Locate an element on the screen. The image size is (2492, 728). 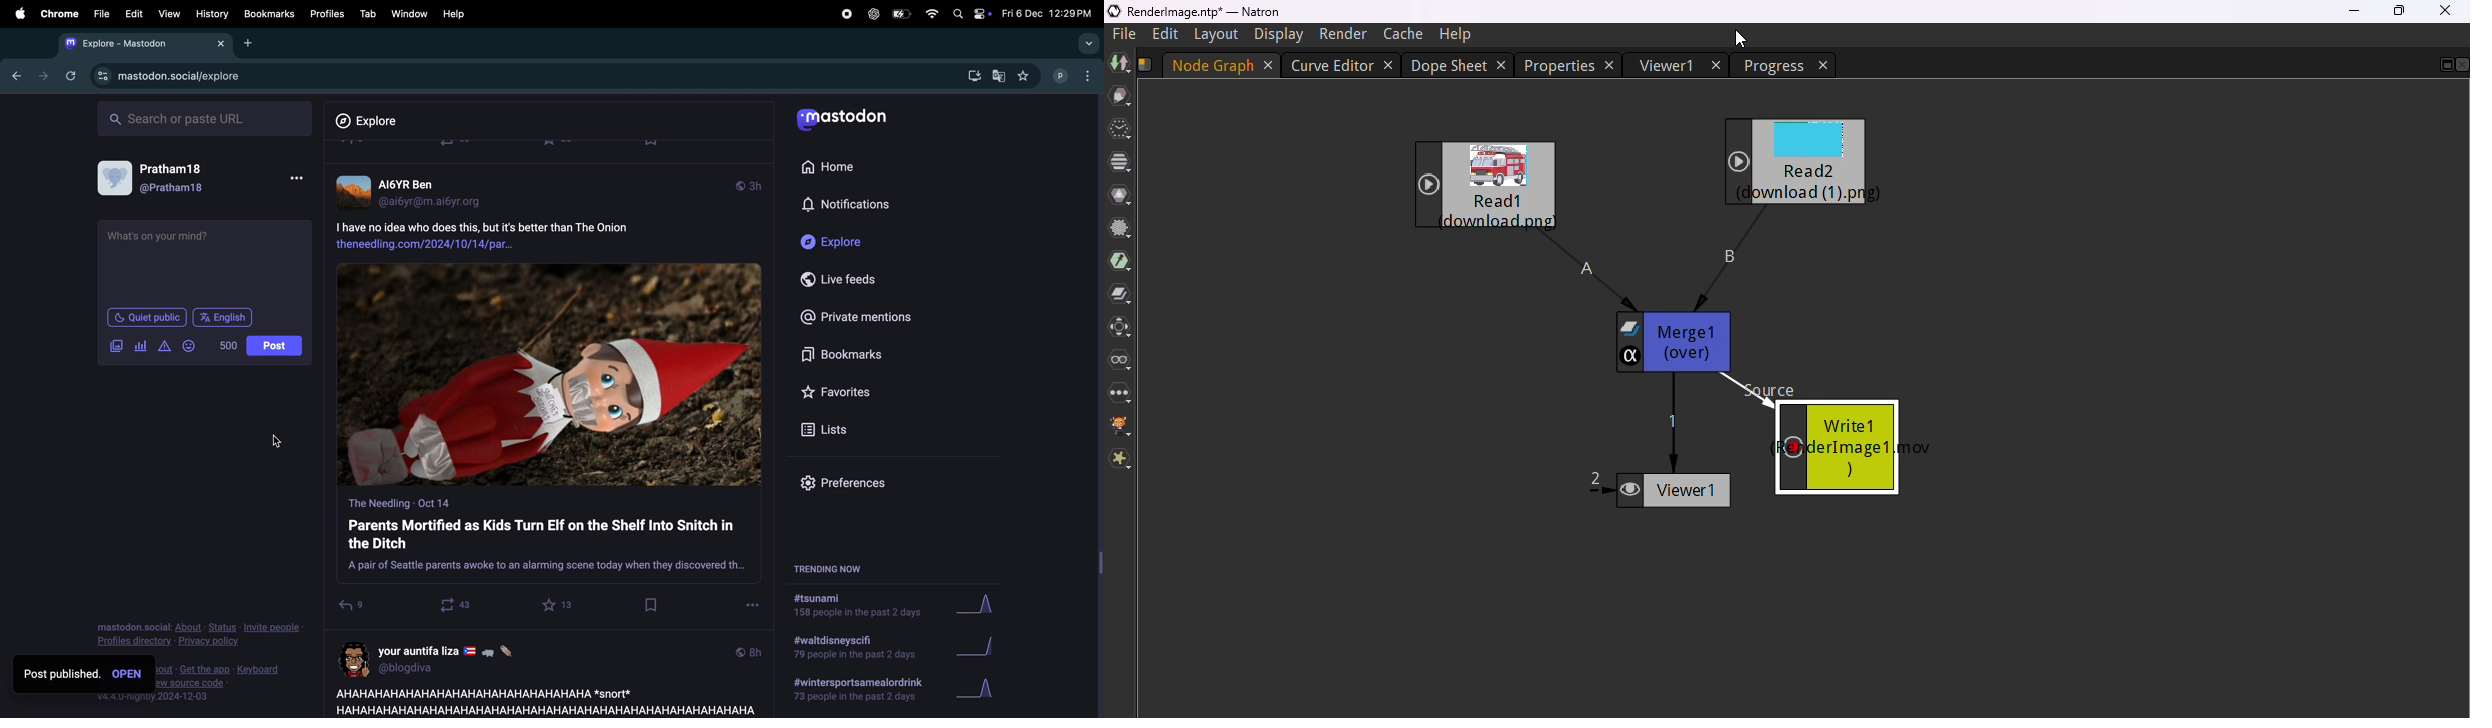
post published is located at coordinates (62, 673).